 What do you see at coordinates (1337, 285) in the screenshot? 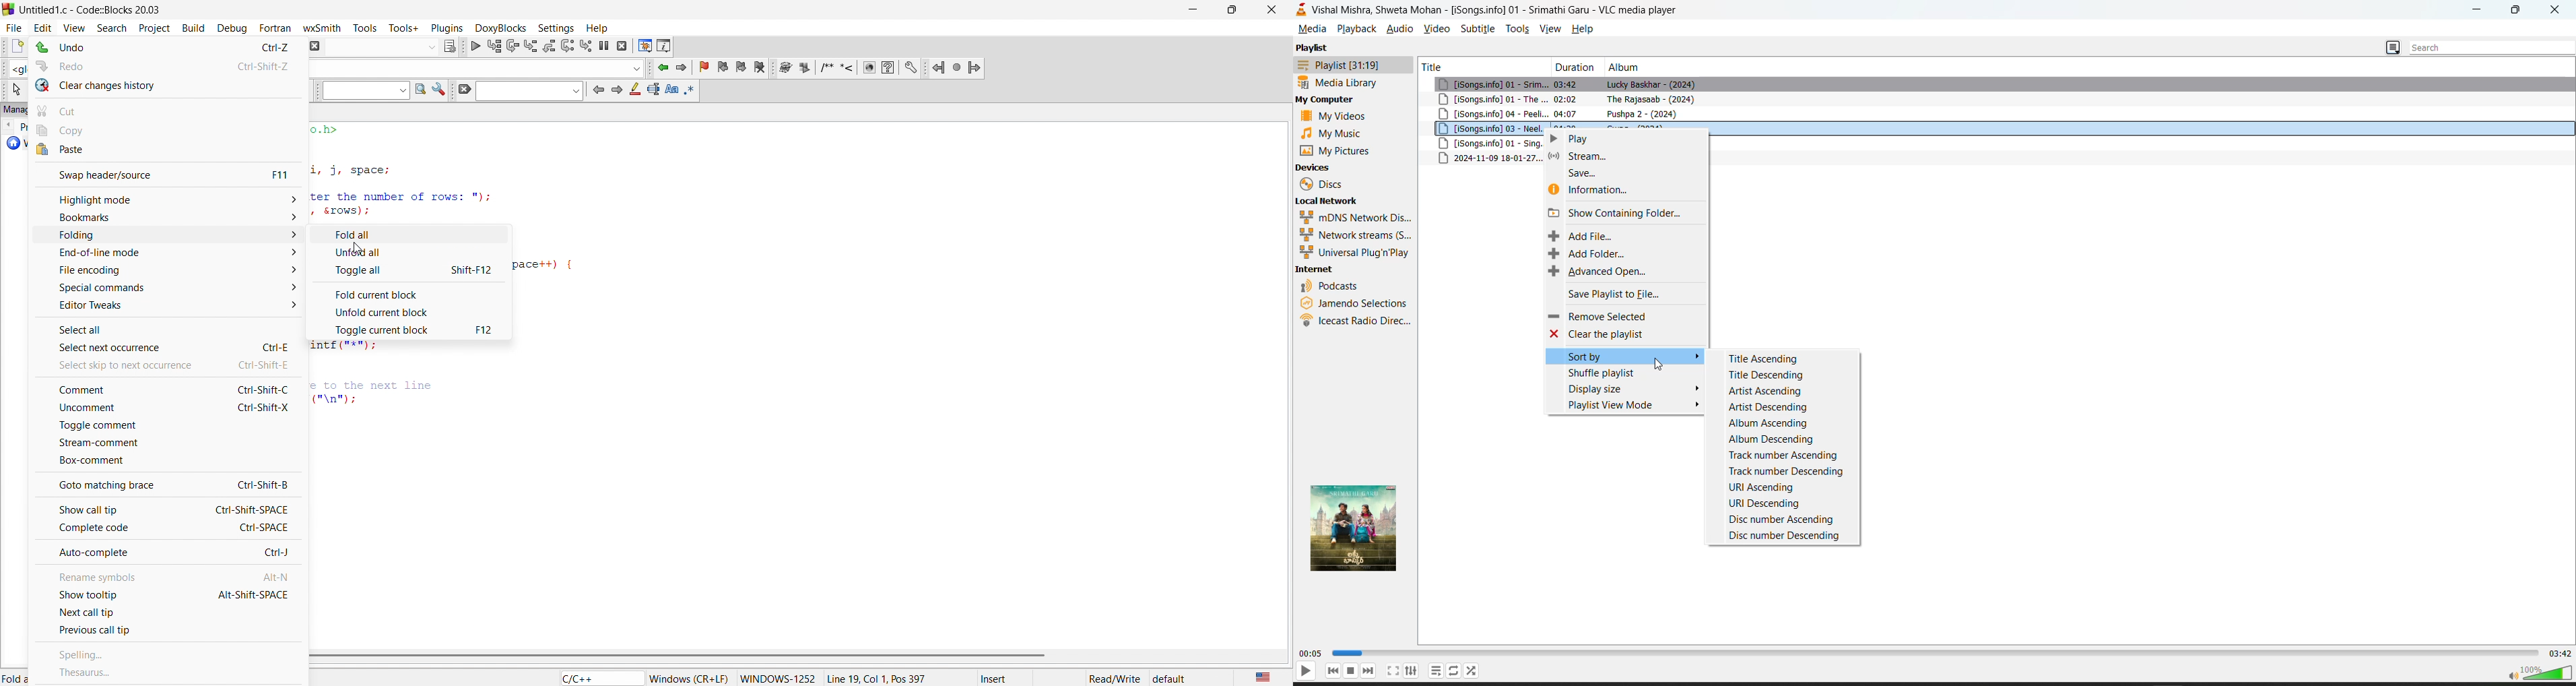
I see `podcast` at bounding box center [1337, 285].